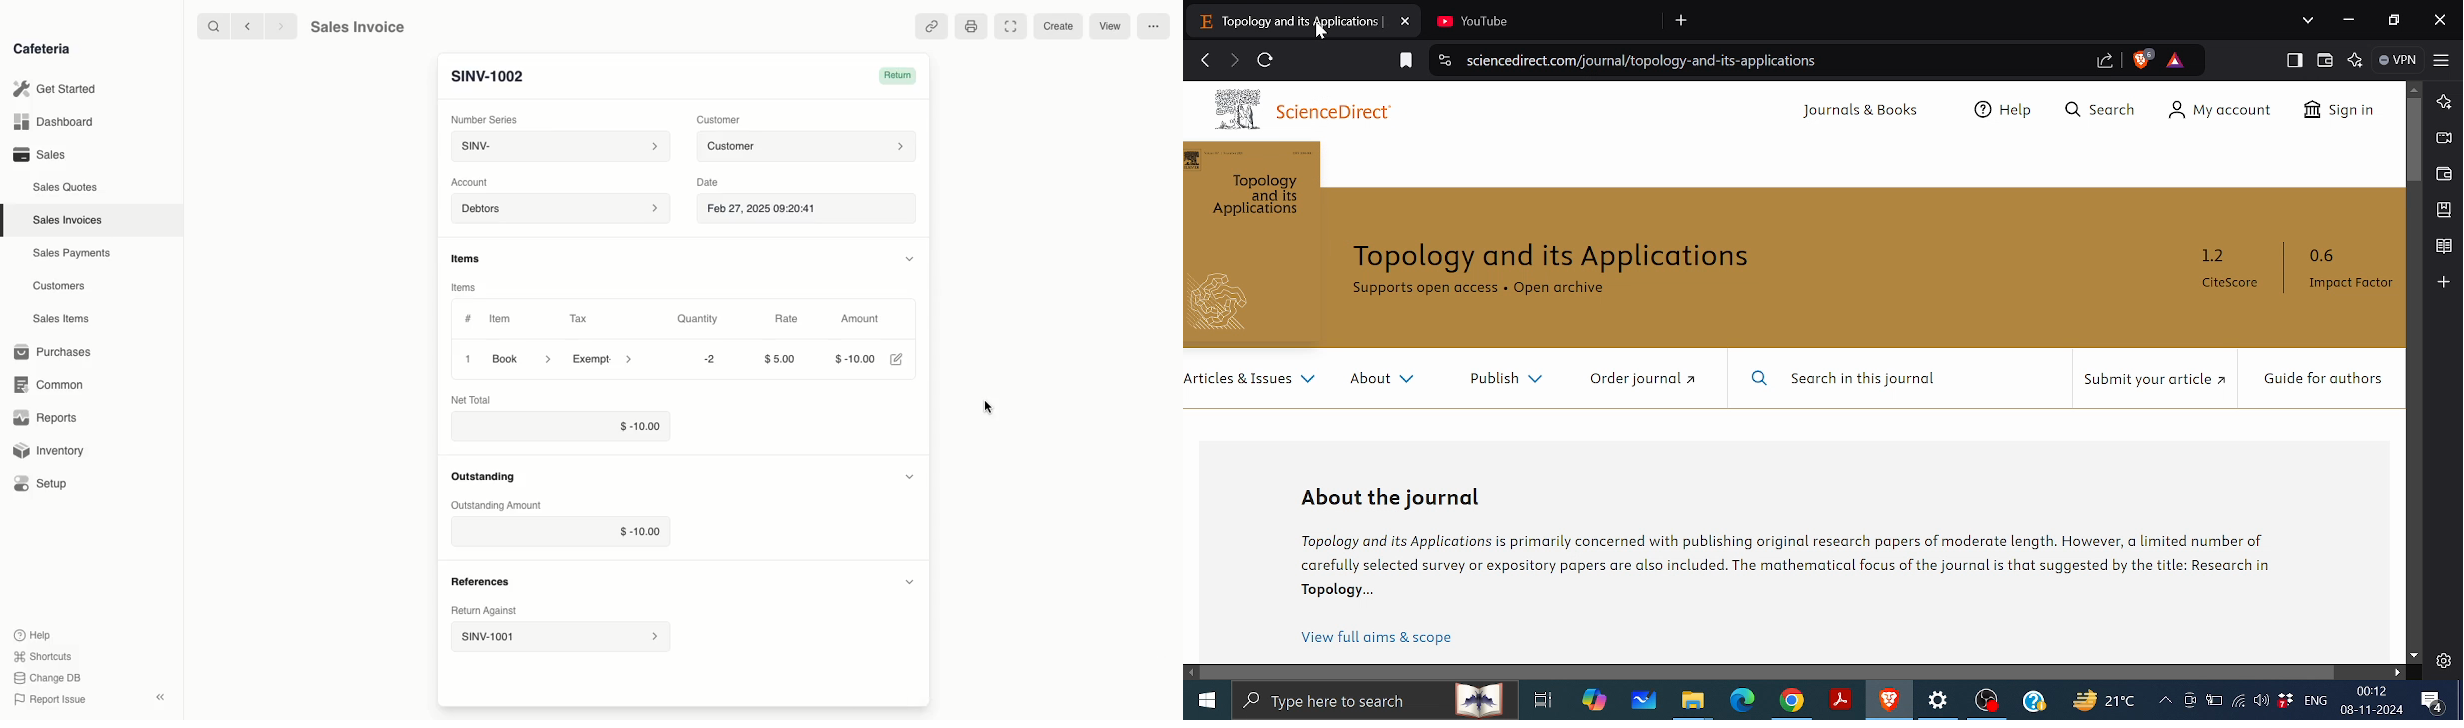  I want to click on view, so click(1111, 27).